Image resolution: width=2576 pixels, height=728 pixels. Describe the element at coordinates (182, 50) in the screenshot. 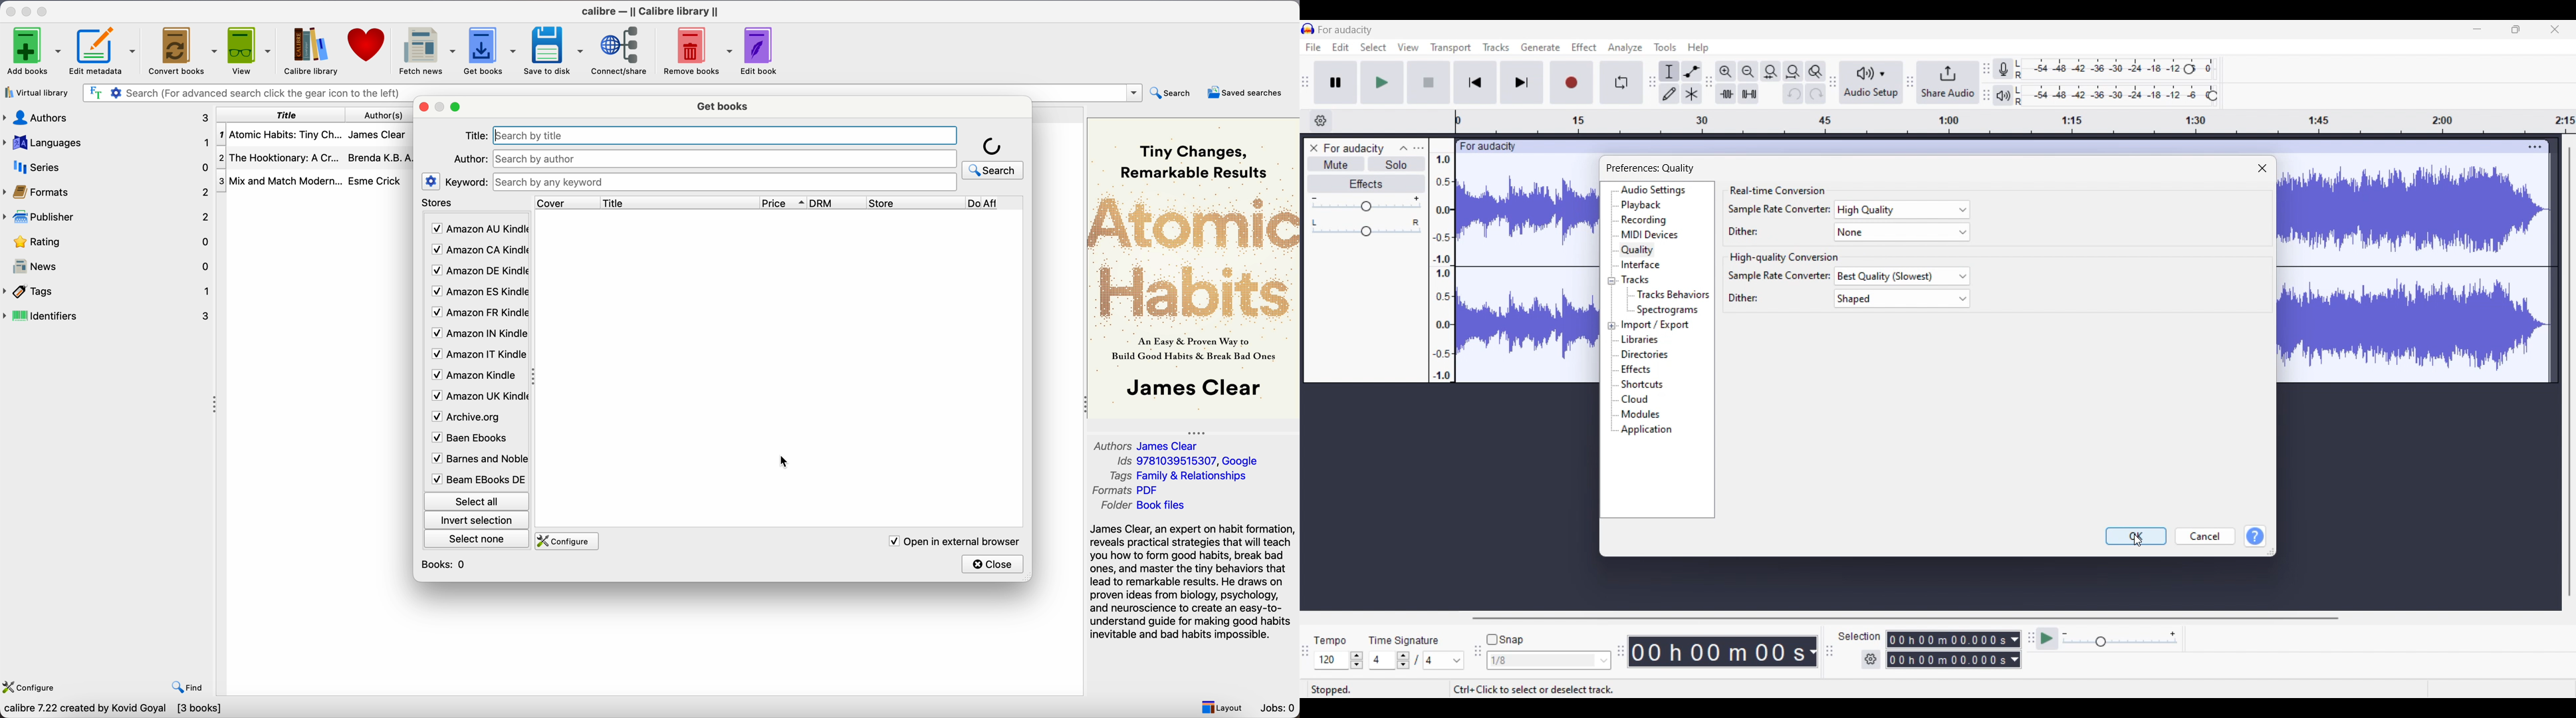

I see `convert books` at that location.